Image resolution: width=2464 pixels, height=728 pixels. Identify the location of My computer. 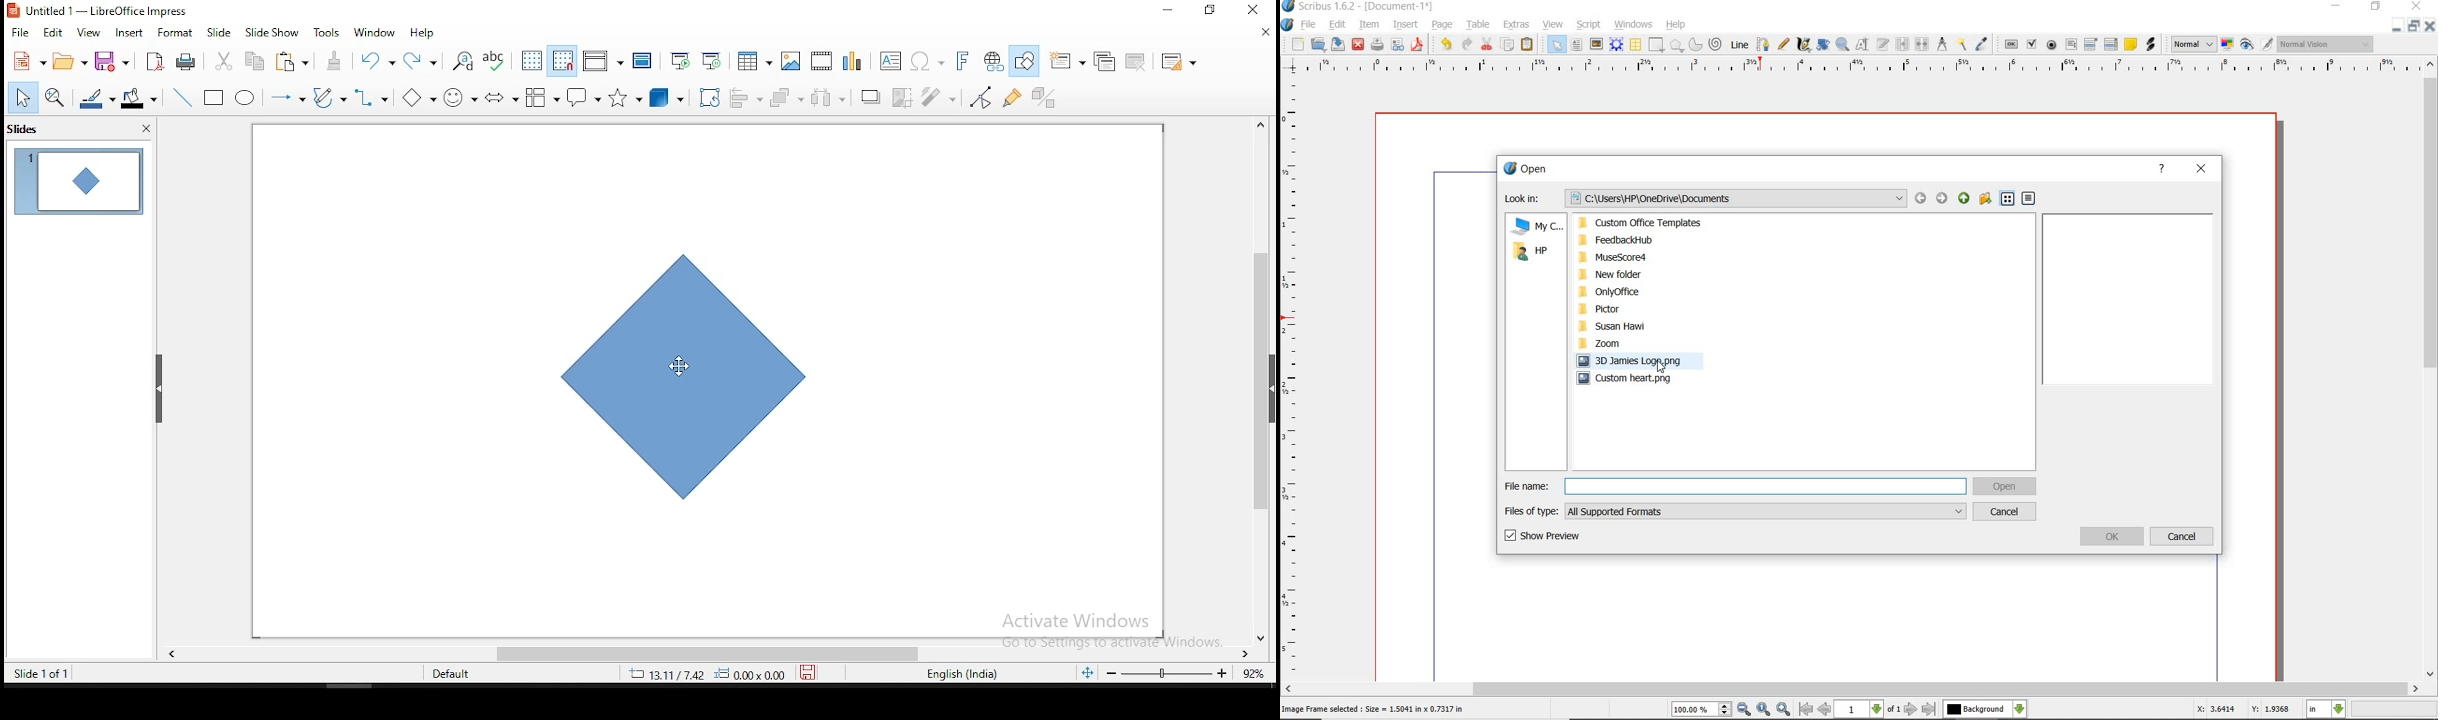
(1537, 226).